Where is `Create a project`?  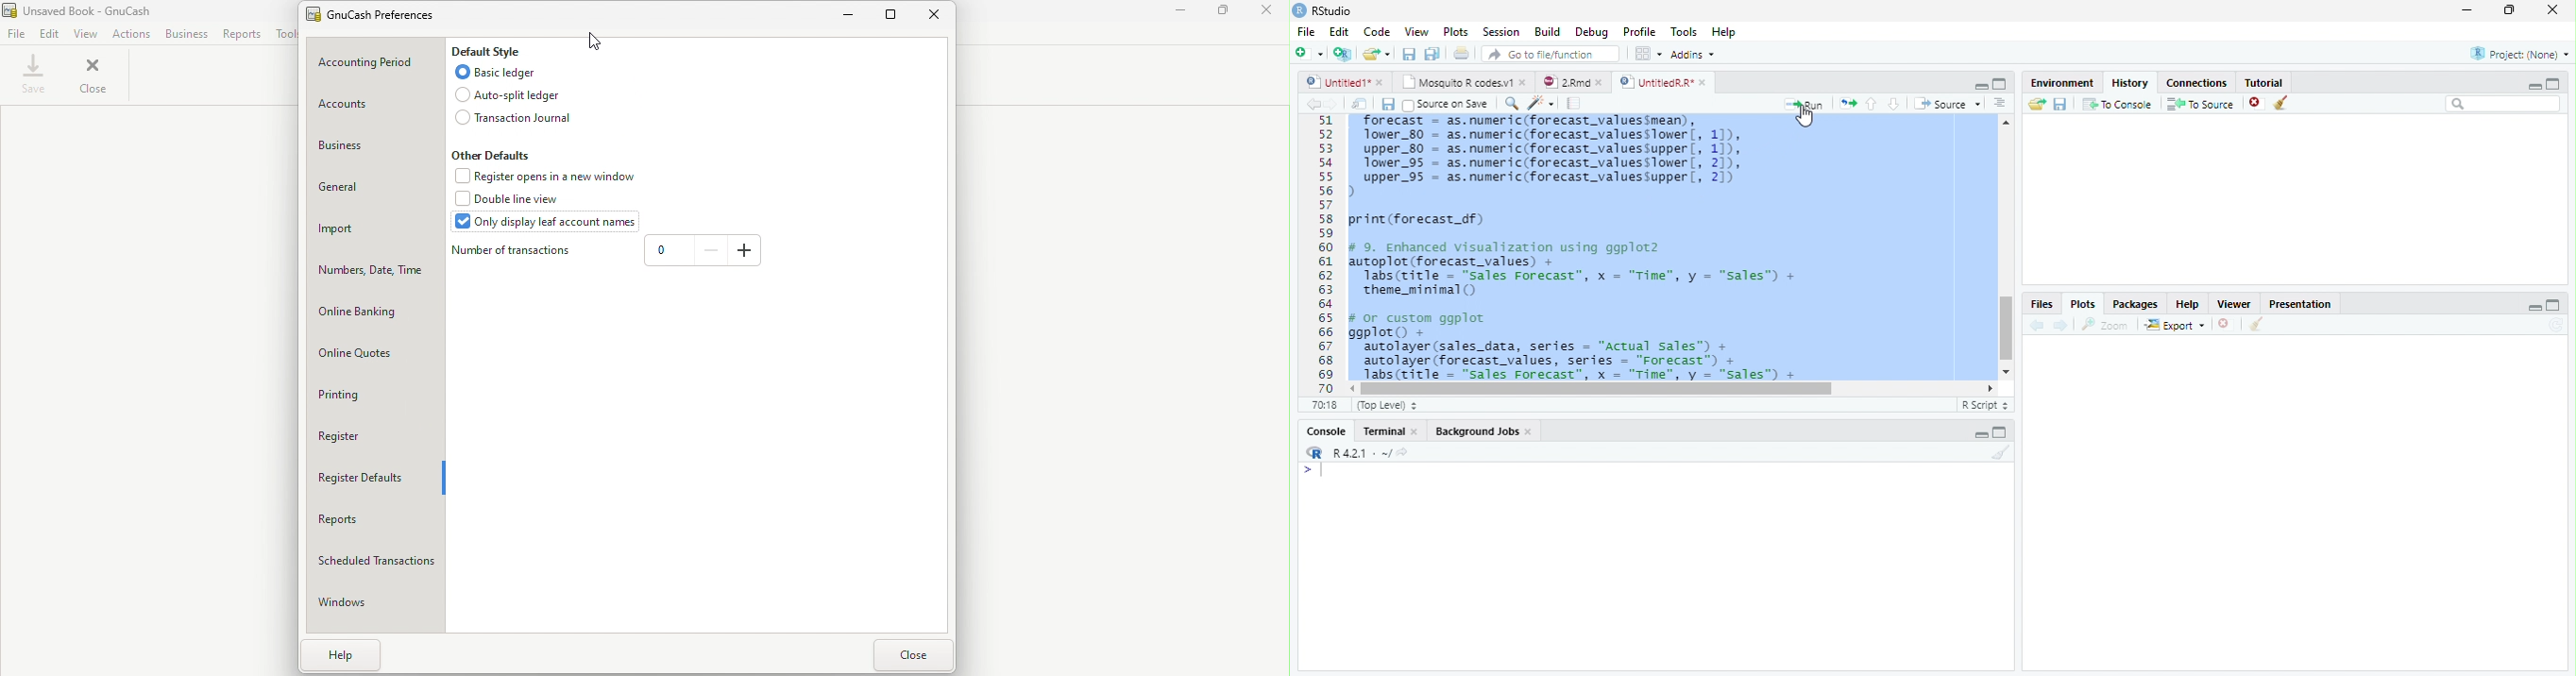
Create a project is located at coordinates (1344, 56).